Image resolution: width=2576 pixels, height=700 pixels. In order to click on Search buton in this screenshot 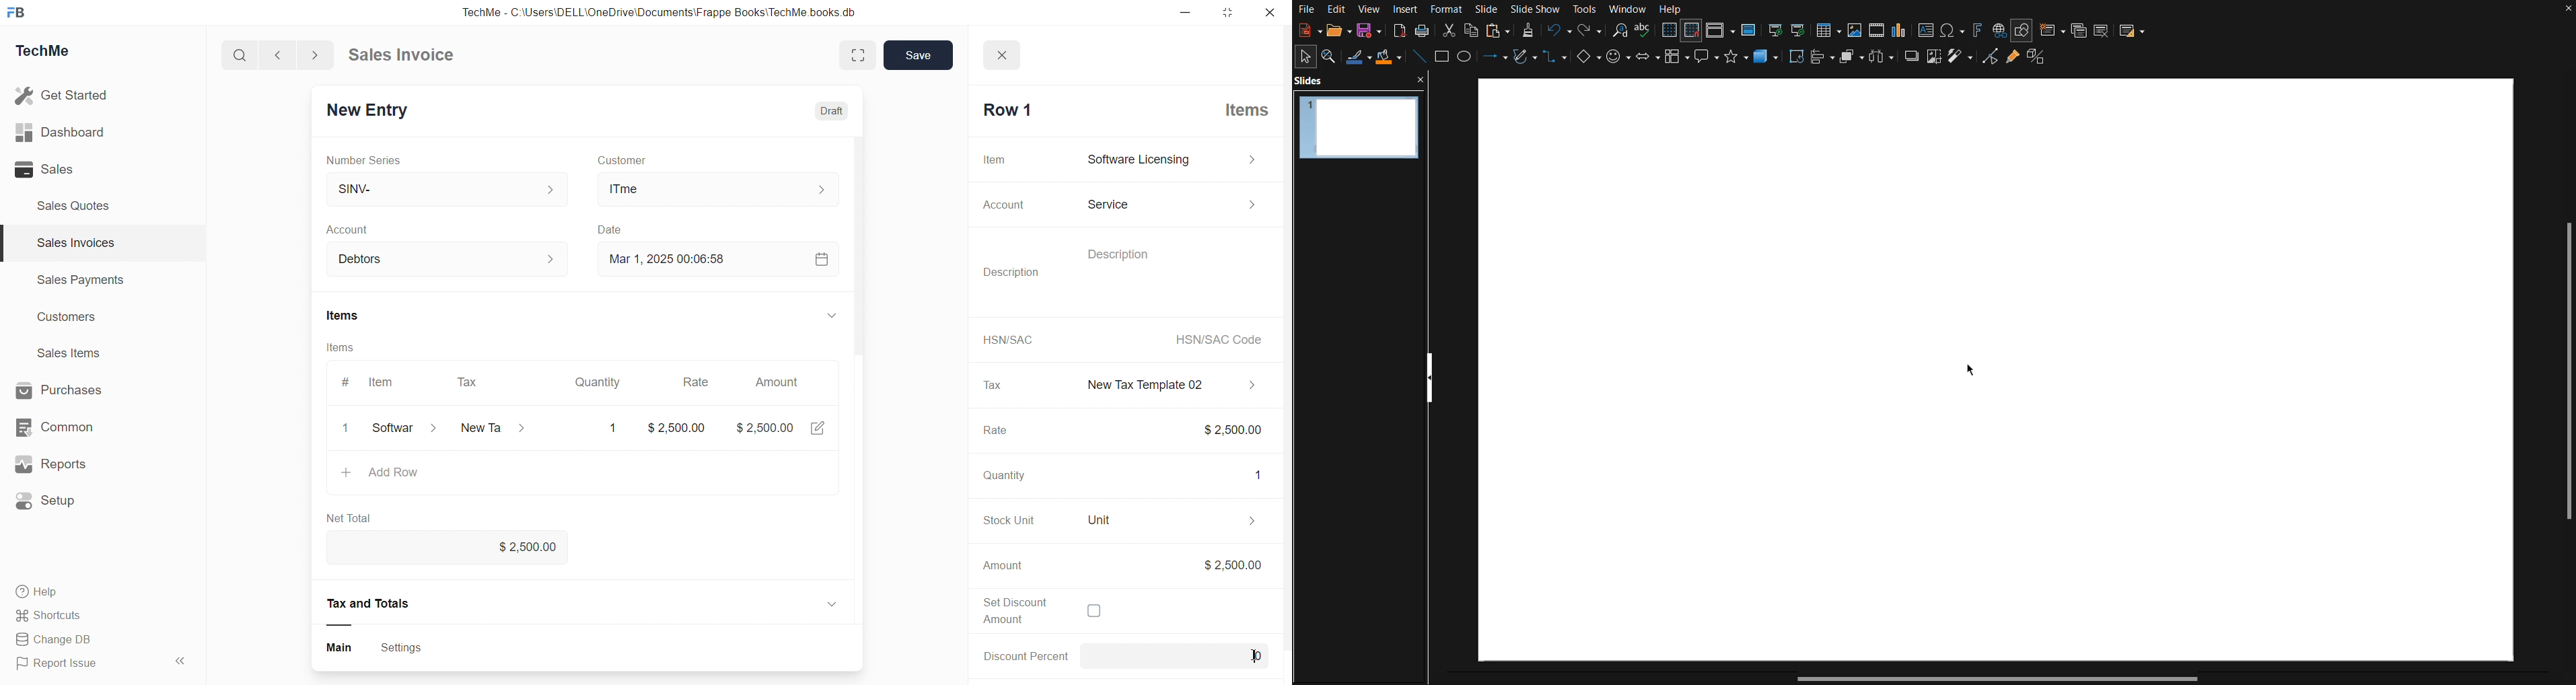, I will do `click(242, 55)`.